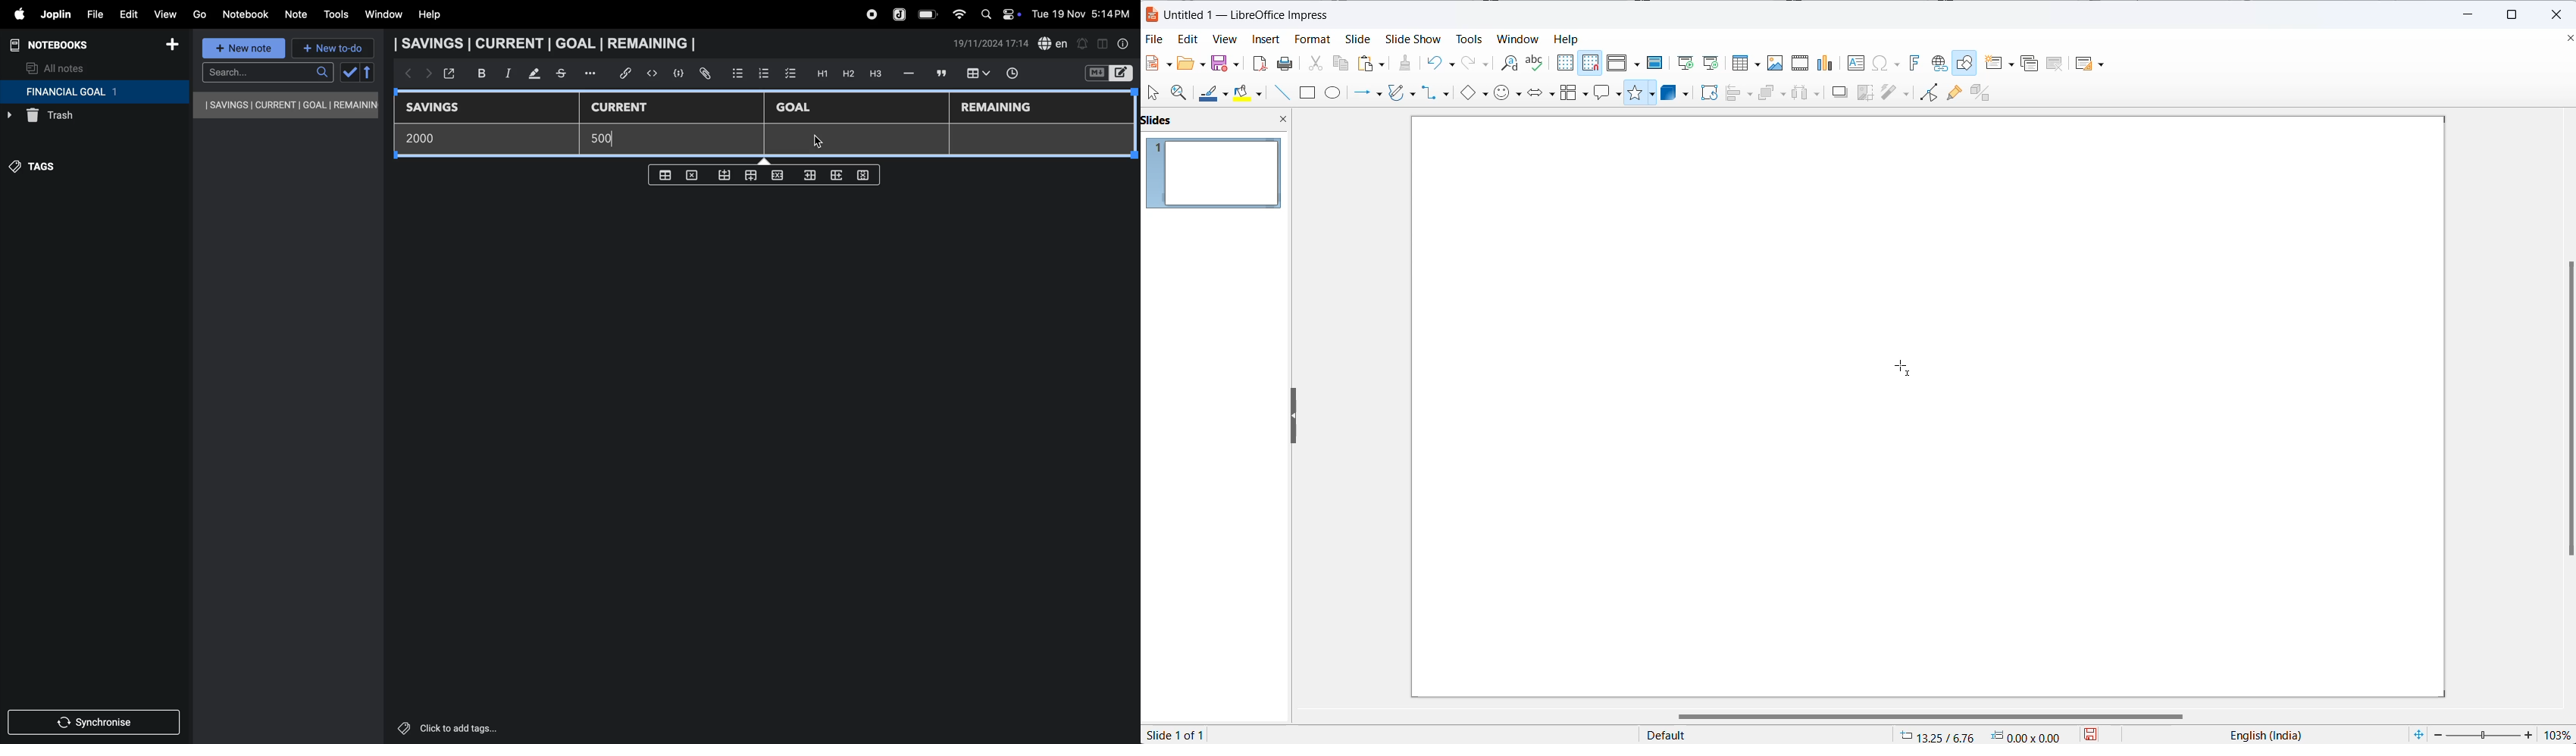 The image size is (2576, 756). I want to click on maximize, so click(2515, 15).